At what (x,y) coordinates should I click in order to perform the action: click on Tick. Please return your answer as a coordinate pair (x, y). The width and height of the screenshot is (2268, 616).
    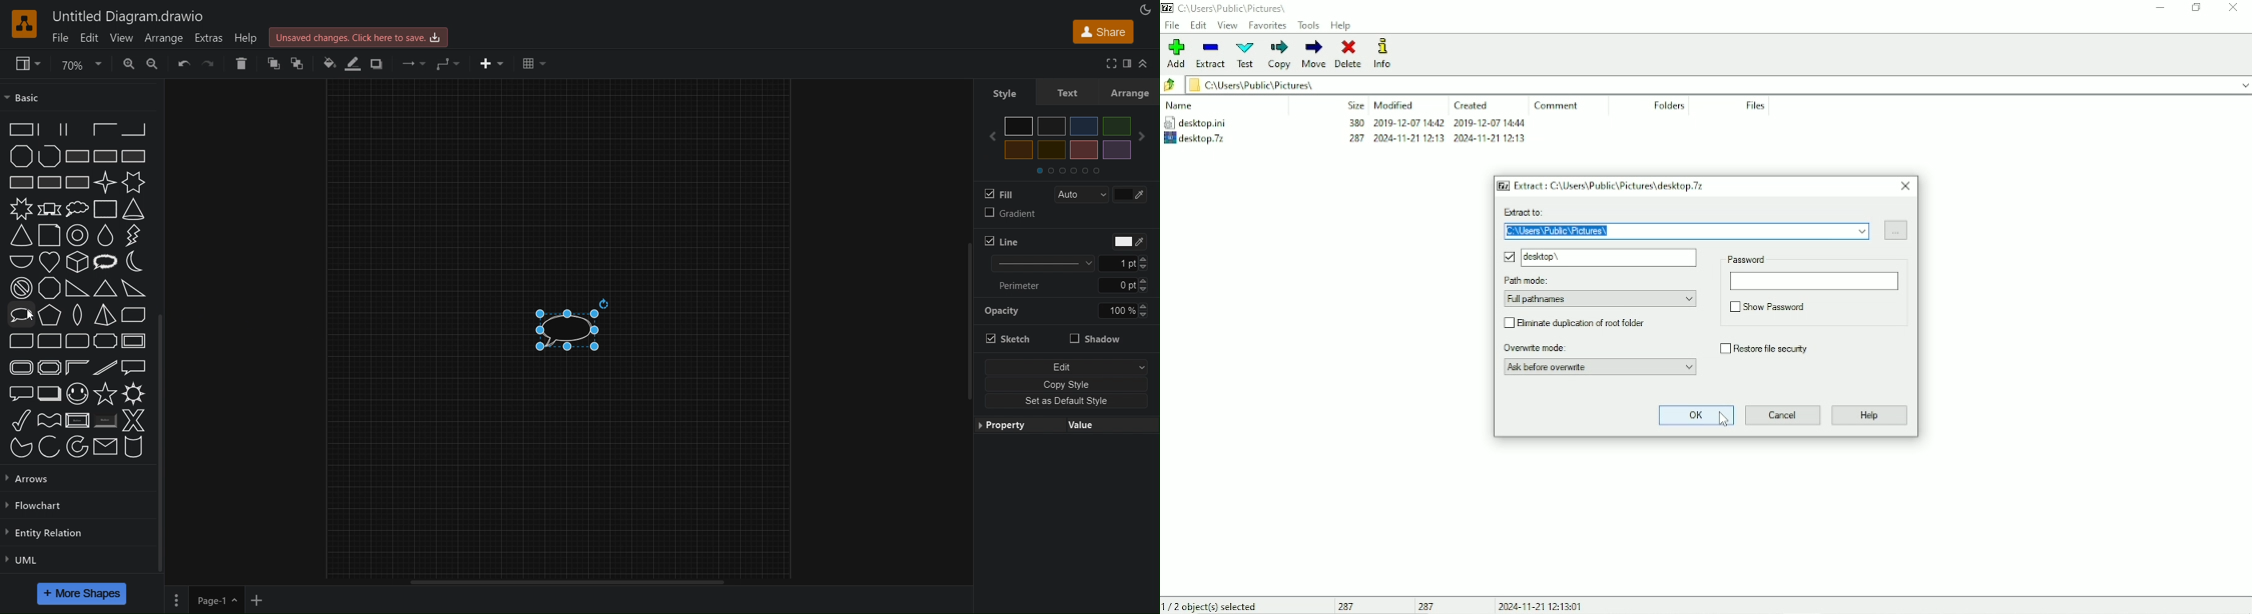
    Looking at the image, I should click on (17, 421).